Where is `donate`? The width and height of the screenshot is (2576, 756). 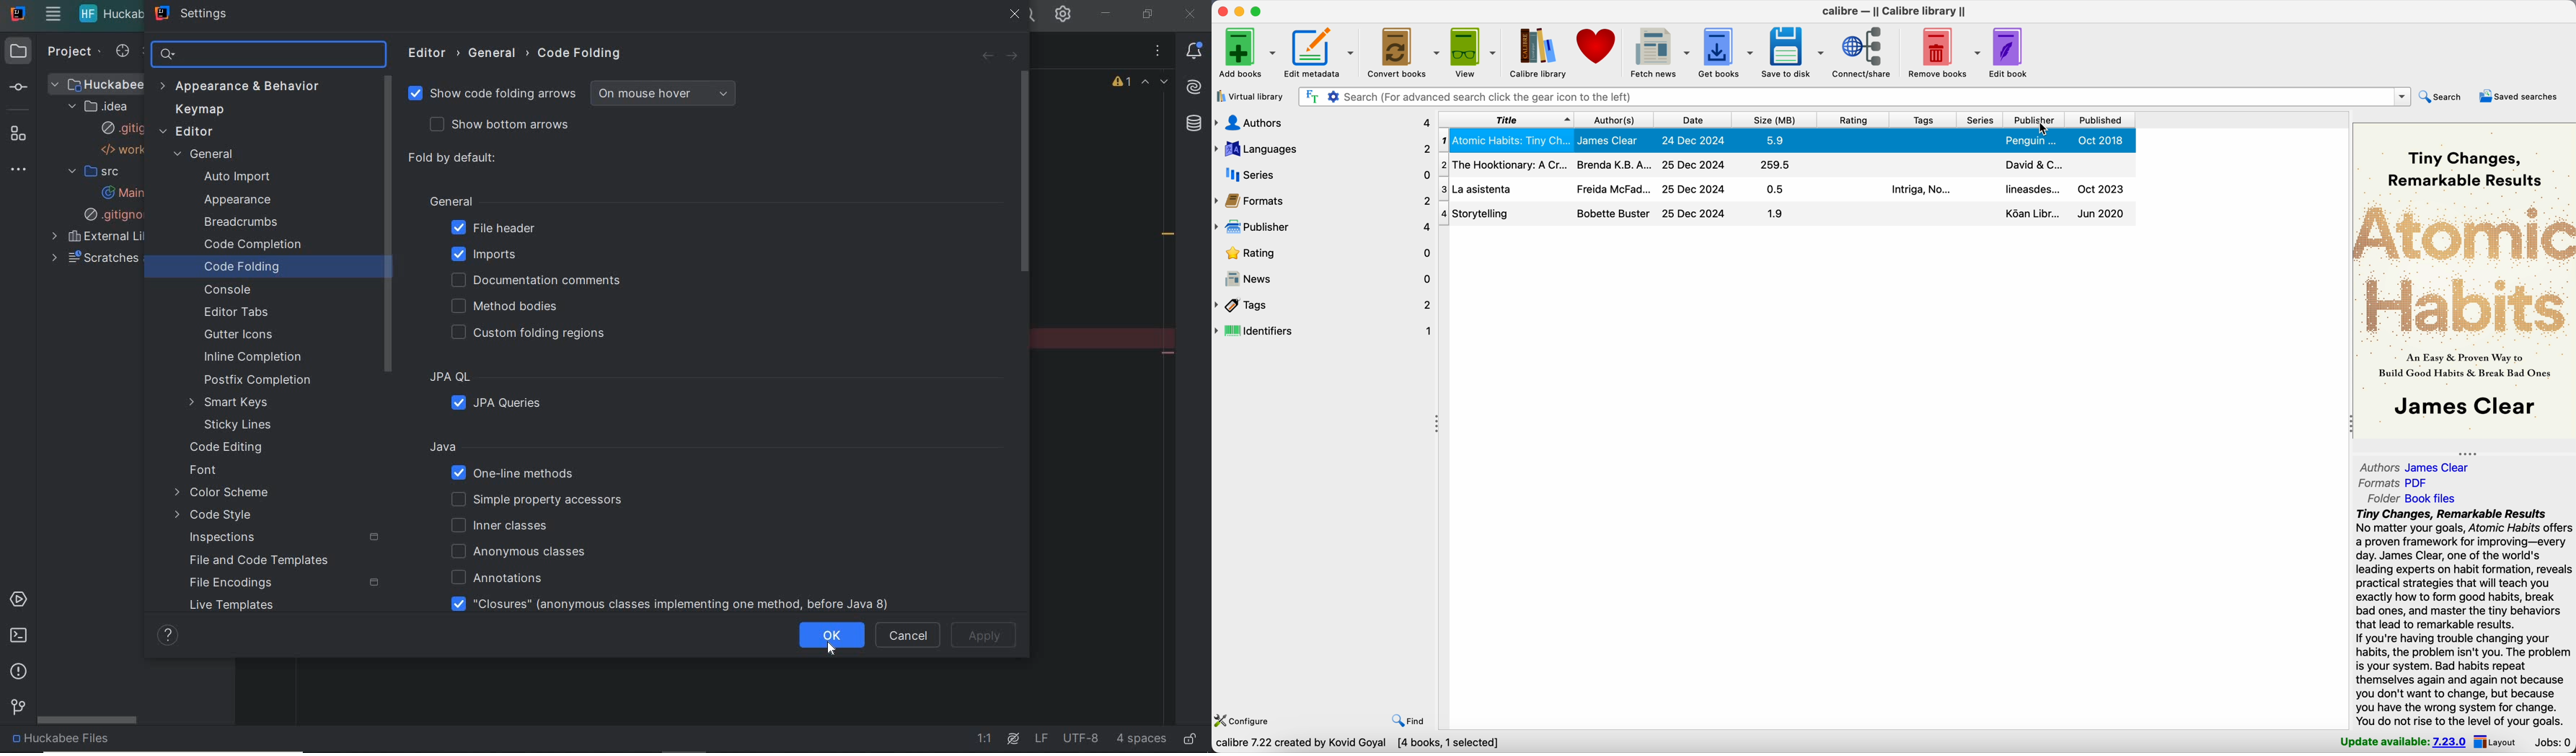 donate is located at coordinates (1600, 48).